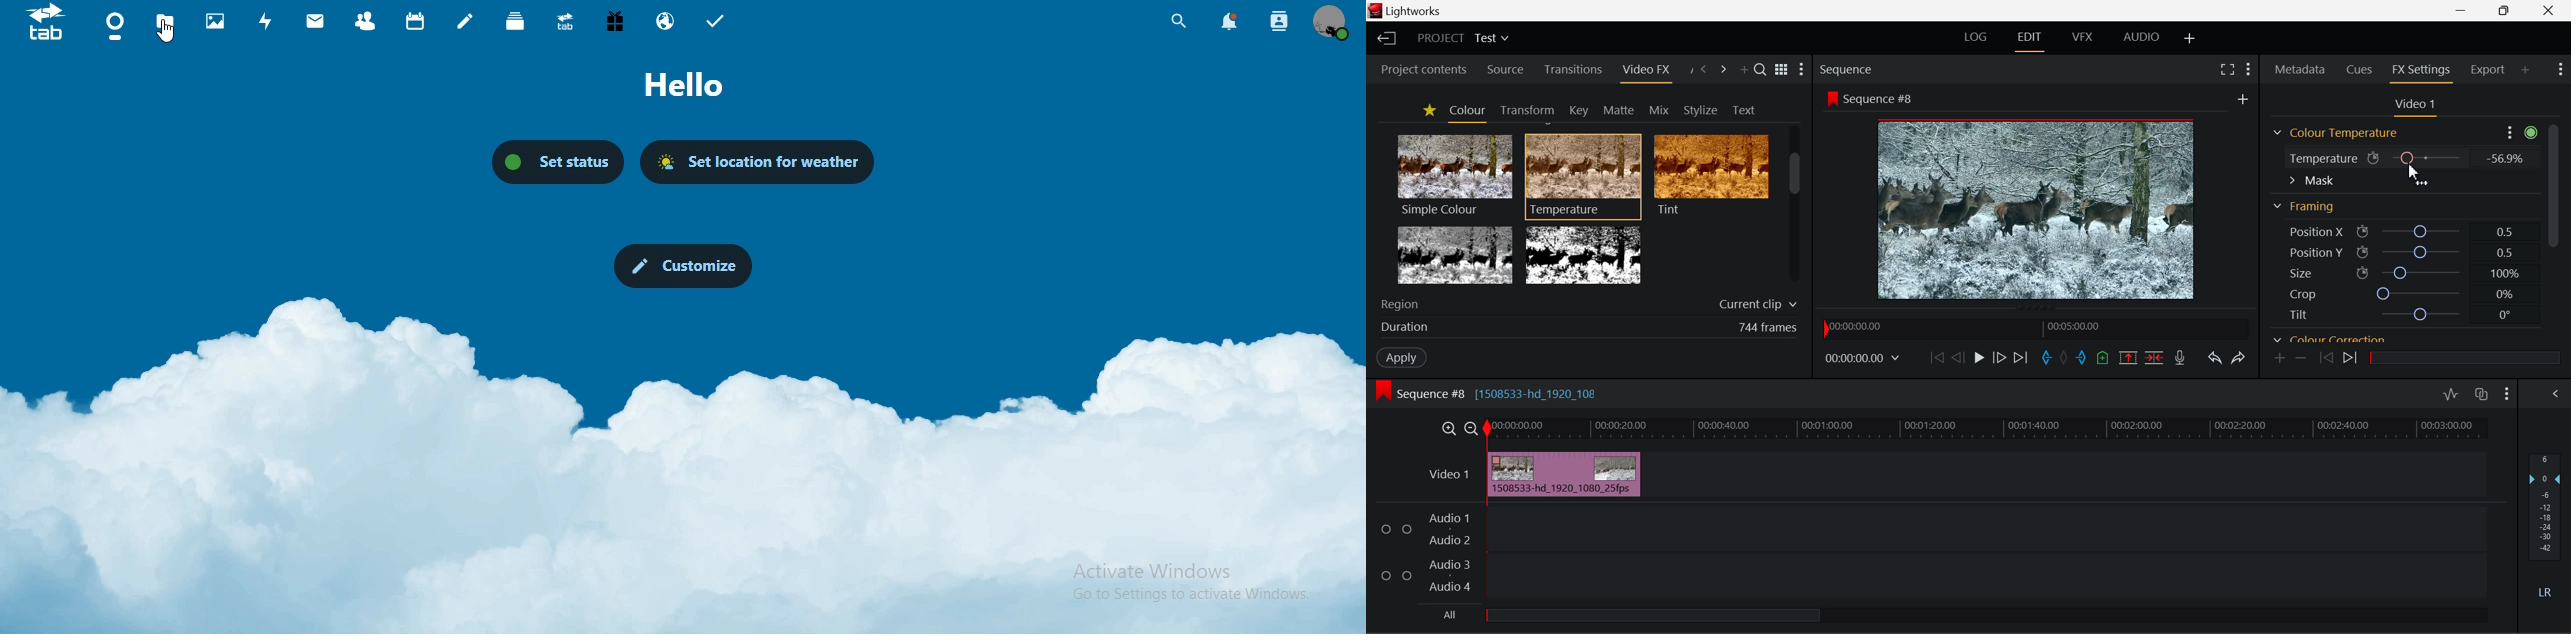 The width and height of the screenshot is (2576, 644). I want to click on Add Layout, so click(2190, 38).